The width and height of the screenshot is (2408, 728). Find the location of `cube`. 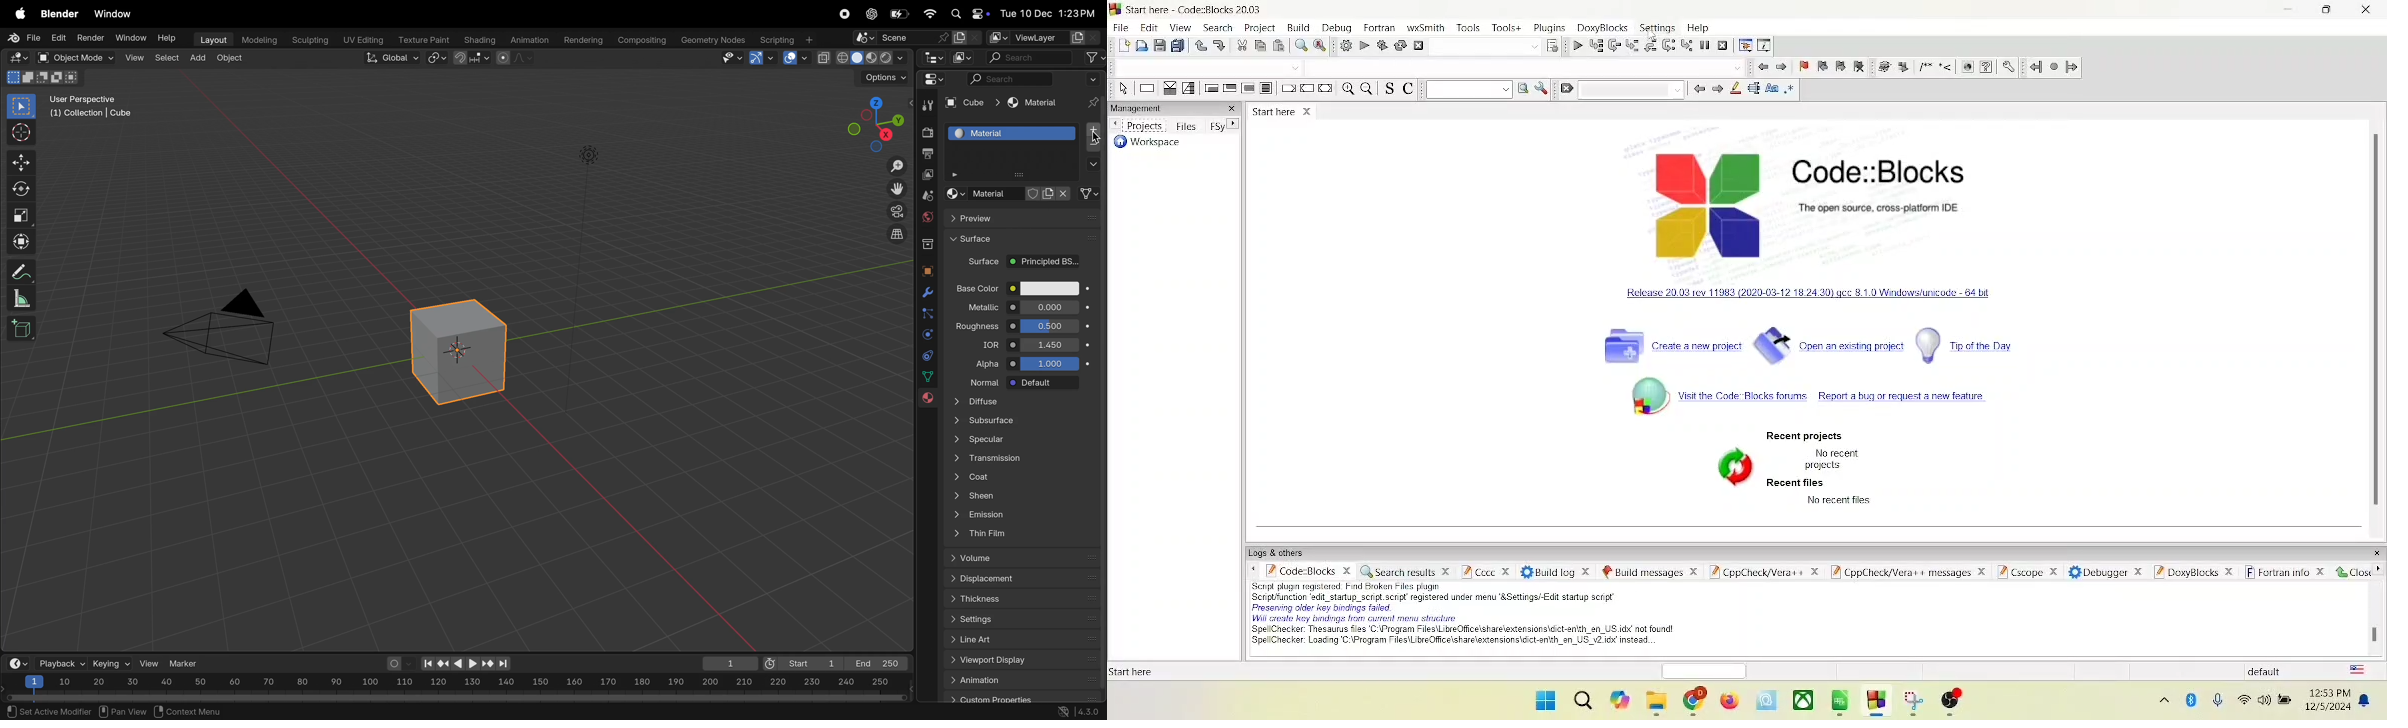

cube is located at coordinates (1092, 194).